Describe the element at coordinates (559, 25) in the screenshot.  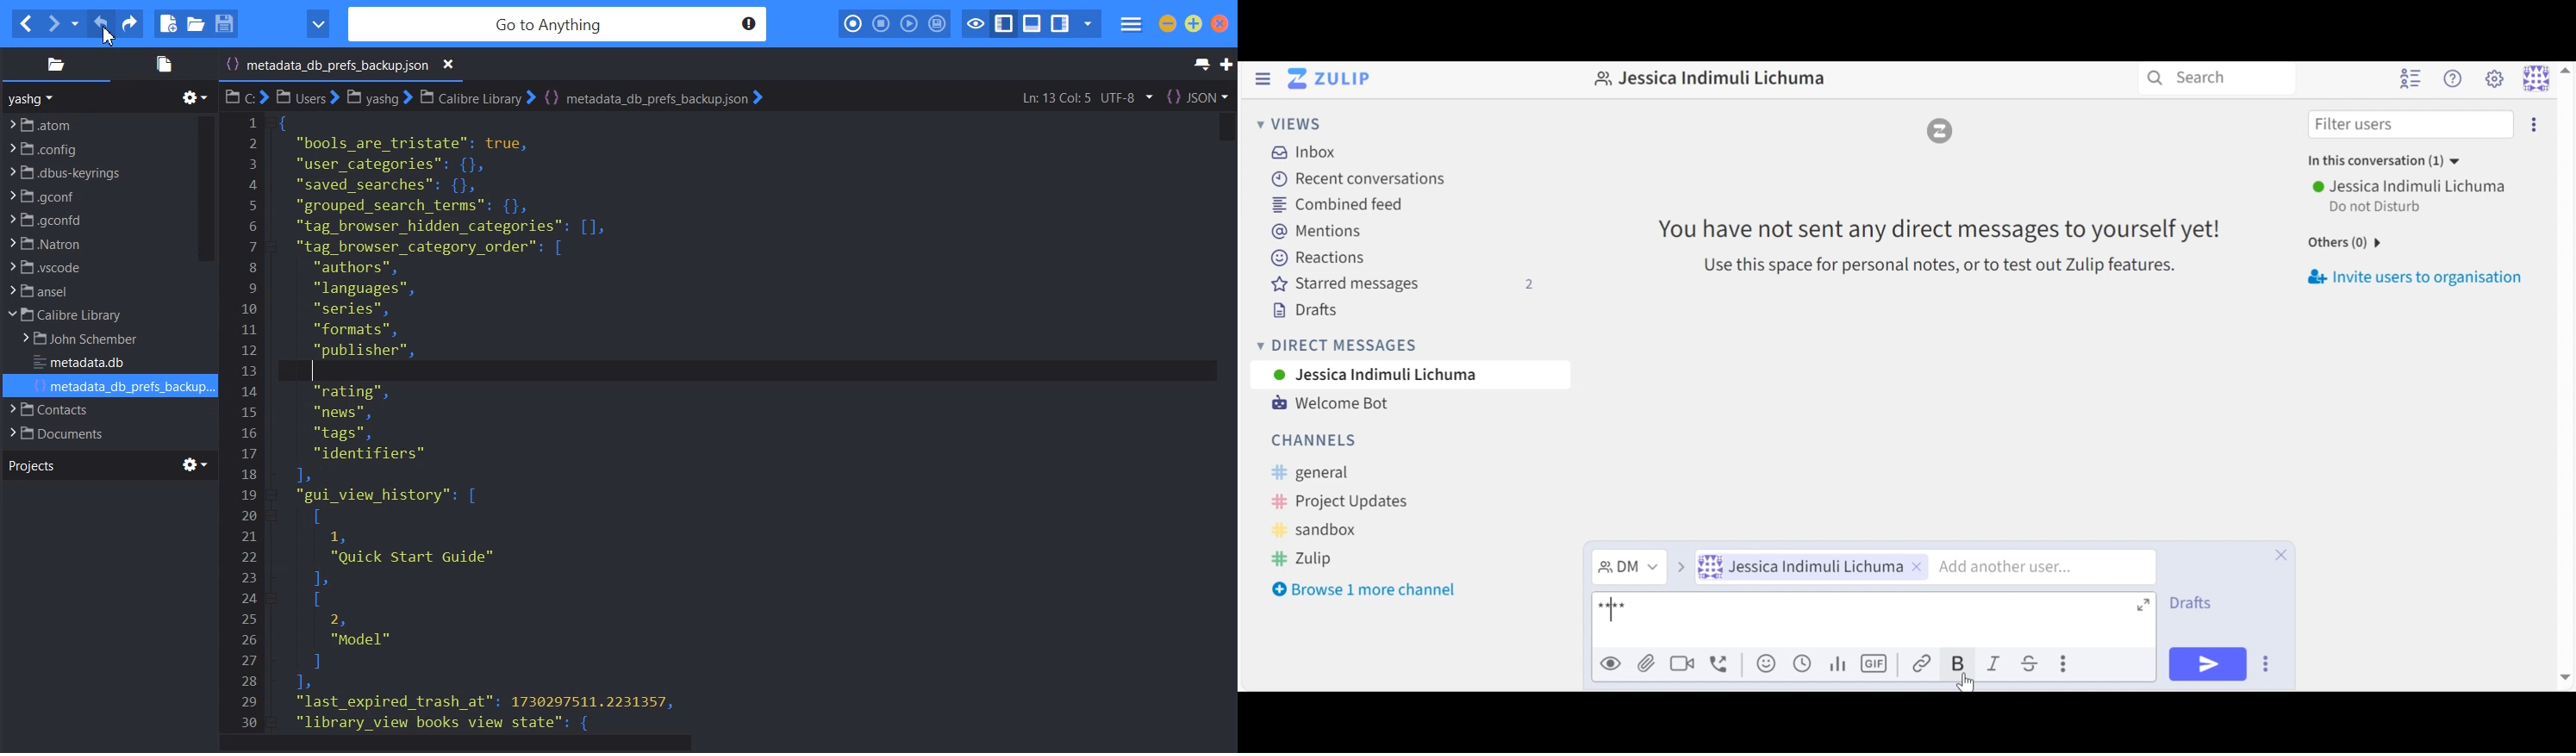
I see `Go to Anytime` at that location.